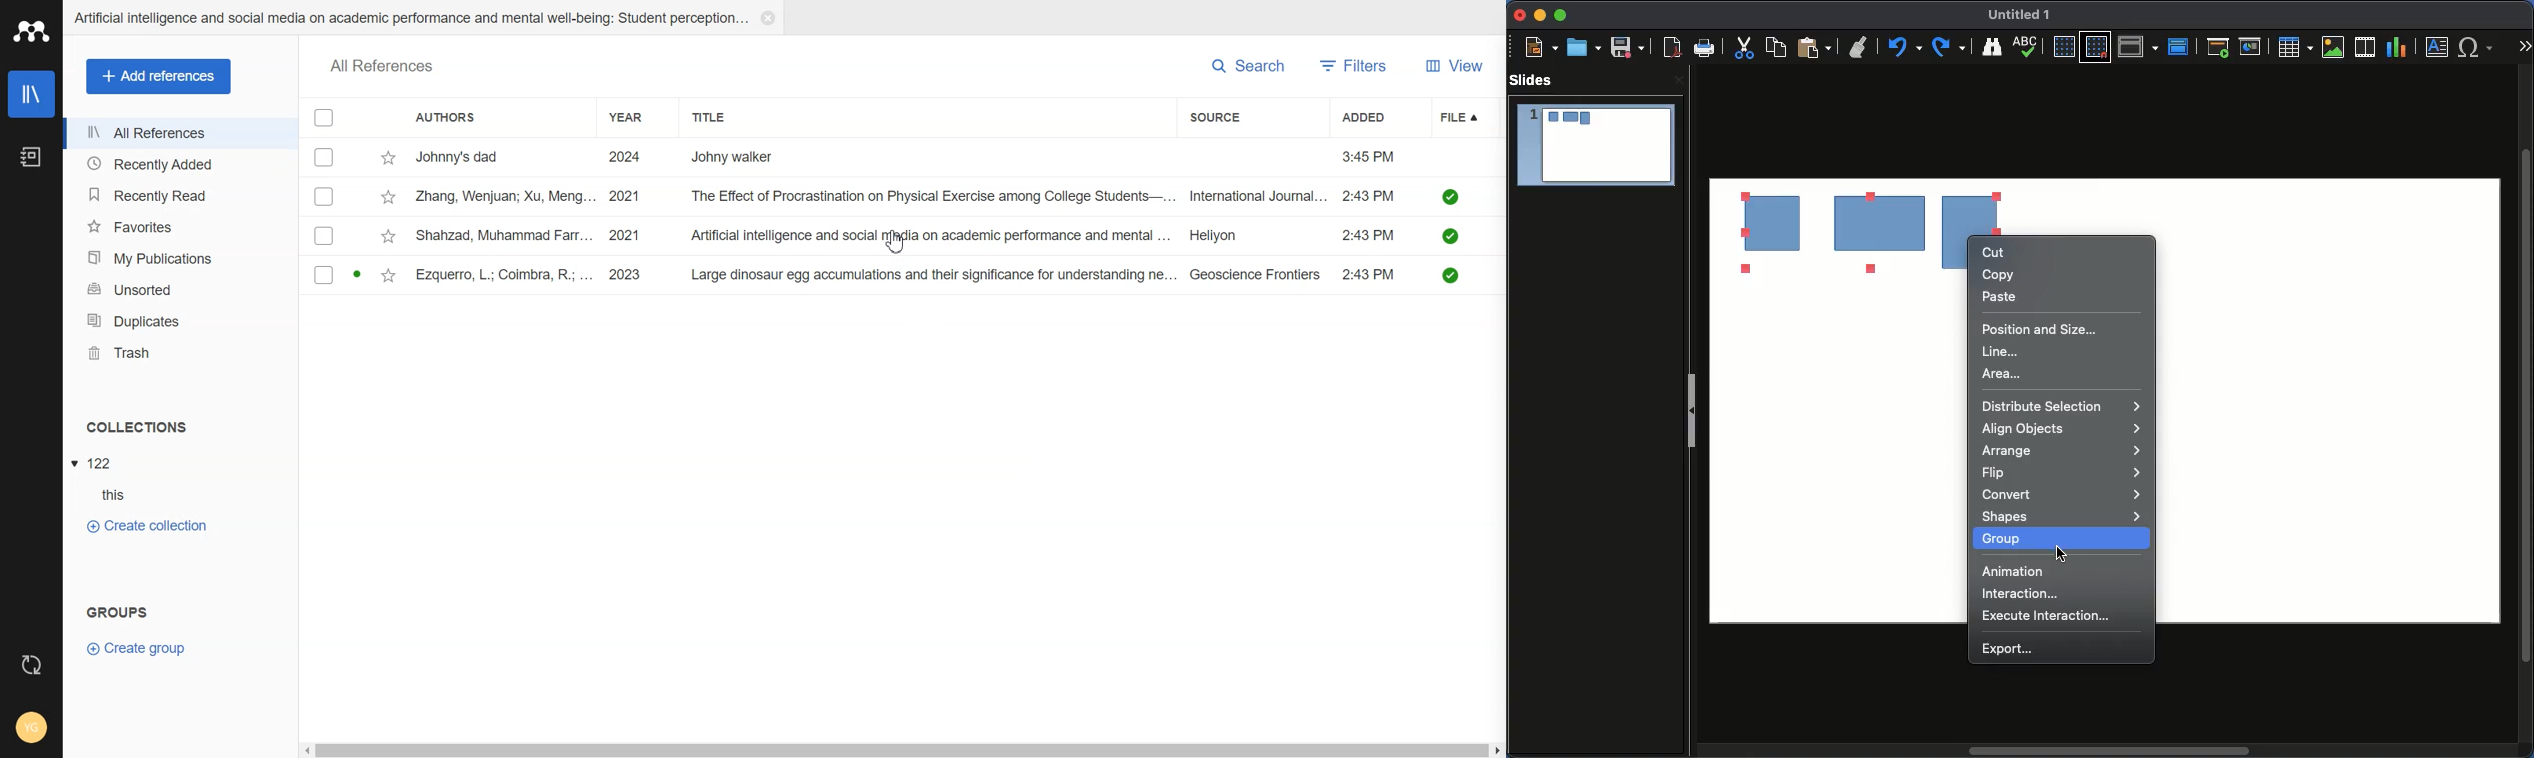 This screenshot has width=2548, height=784. Describe the element at coordinates (2138, 46) in the screenshot. I see `Display views` at that location.